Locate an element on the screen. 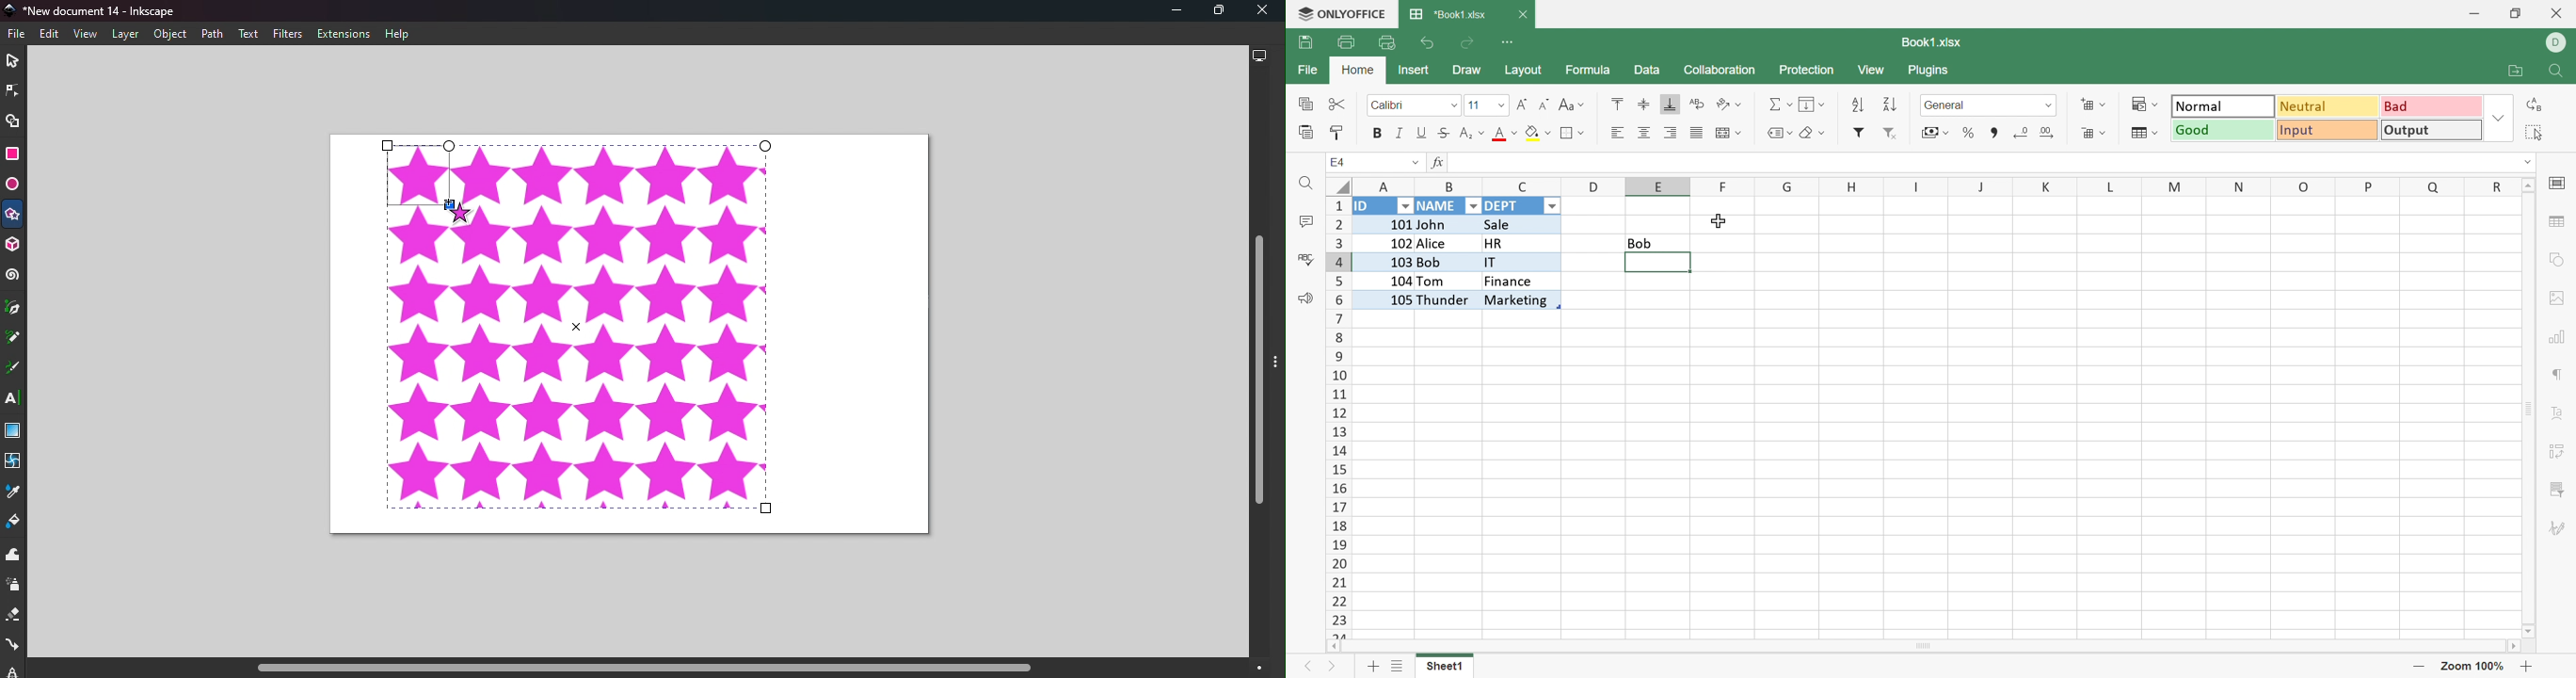 The image size is (2576, 700). Ascending order is located at coordinates (1860, 104).